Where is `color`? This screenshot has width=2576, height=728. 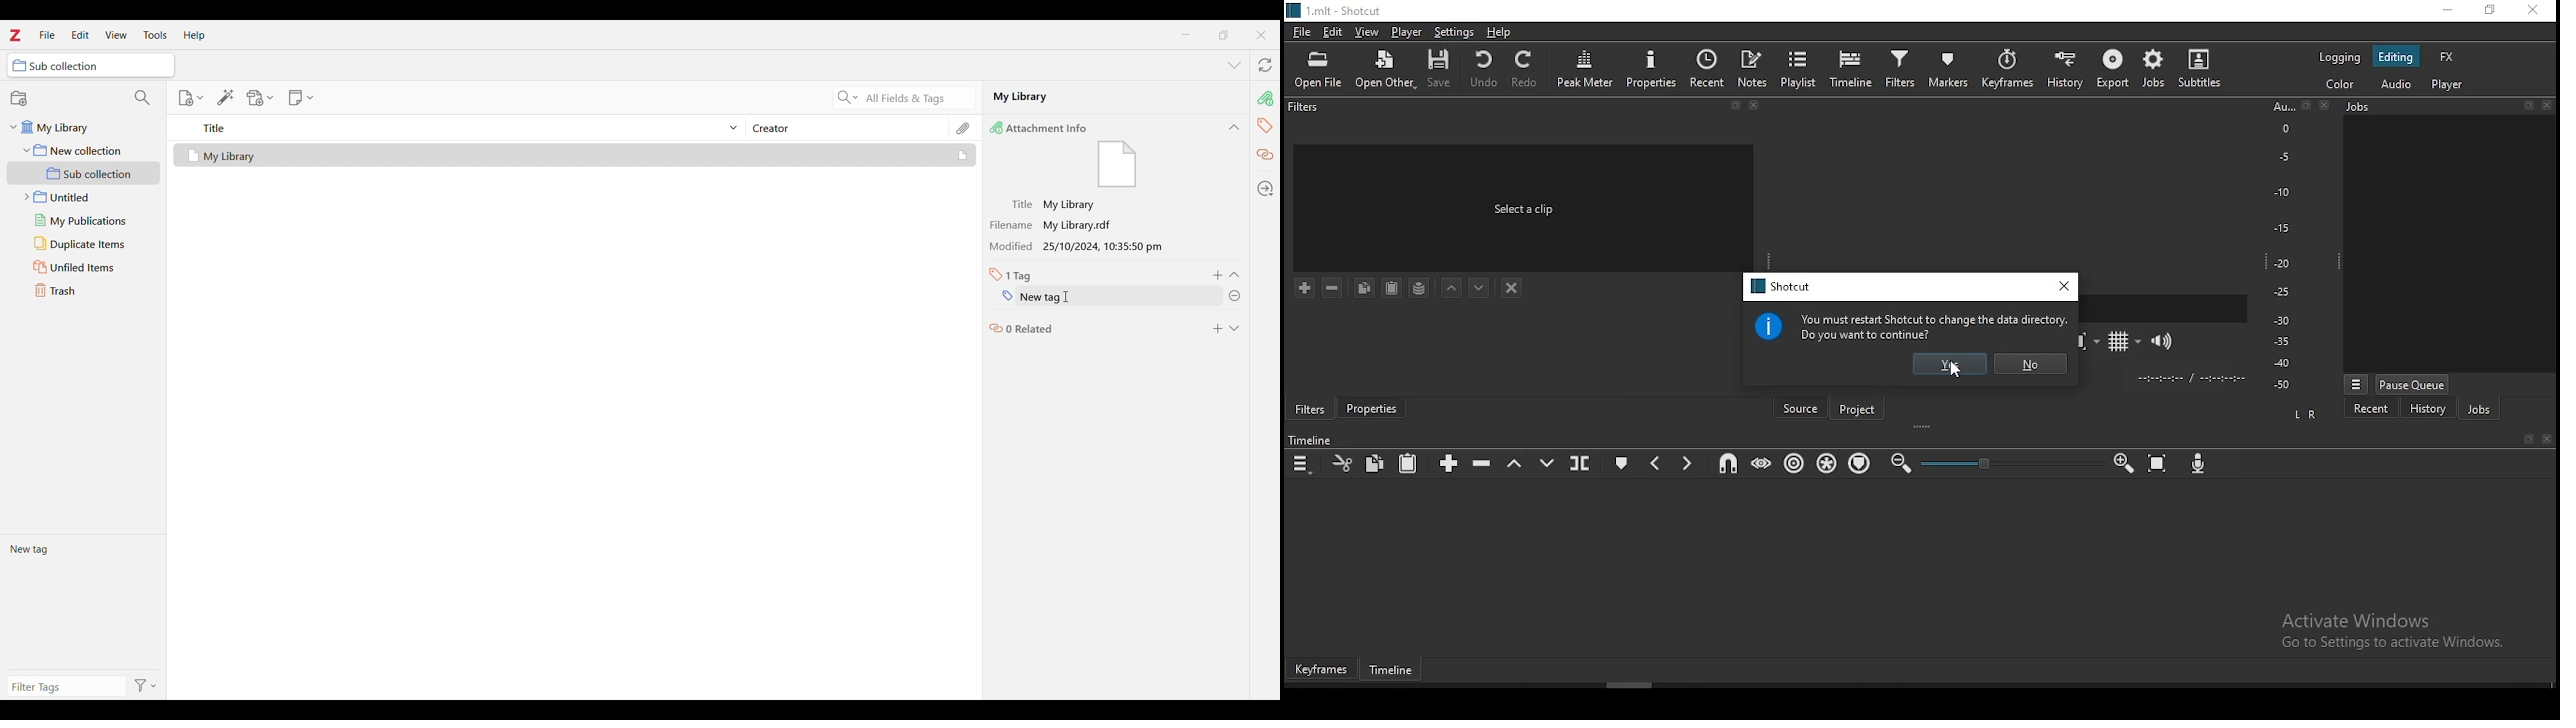 color is located at coordinates (2337, 85).